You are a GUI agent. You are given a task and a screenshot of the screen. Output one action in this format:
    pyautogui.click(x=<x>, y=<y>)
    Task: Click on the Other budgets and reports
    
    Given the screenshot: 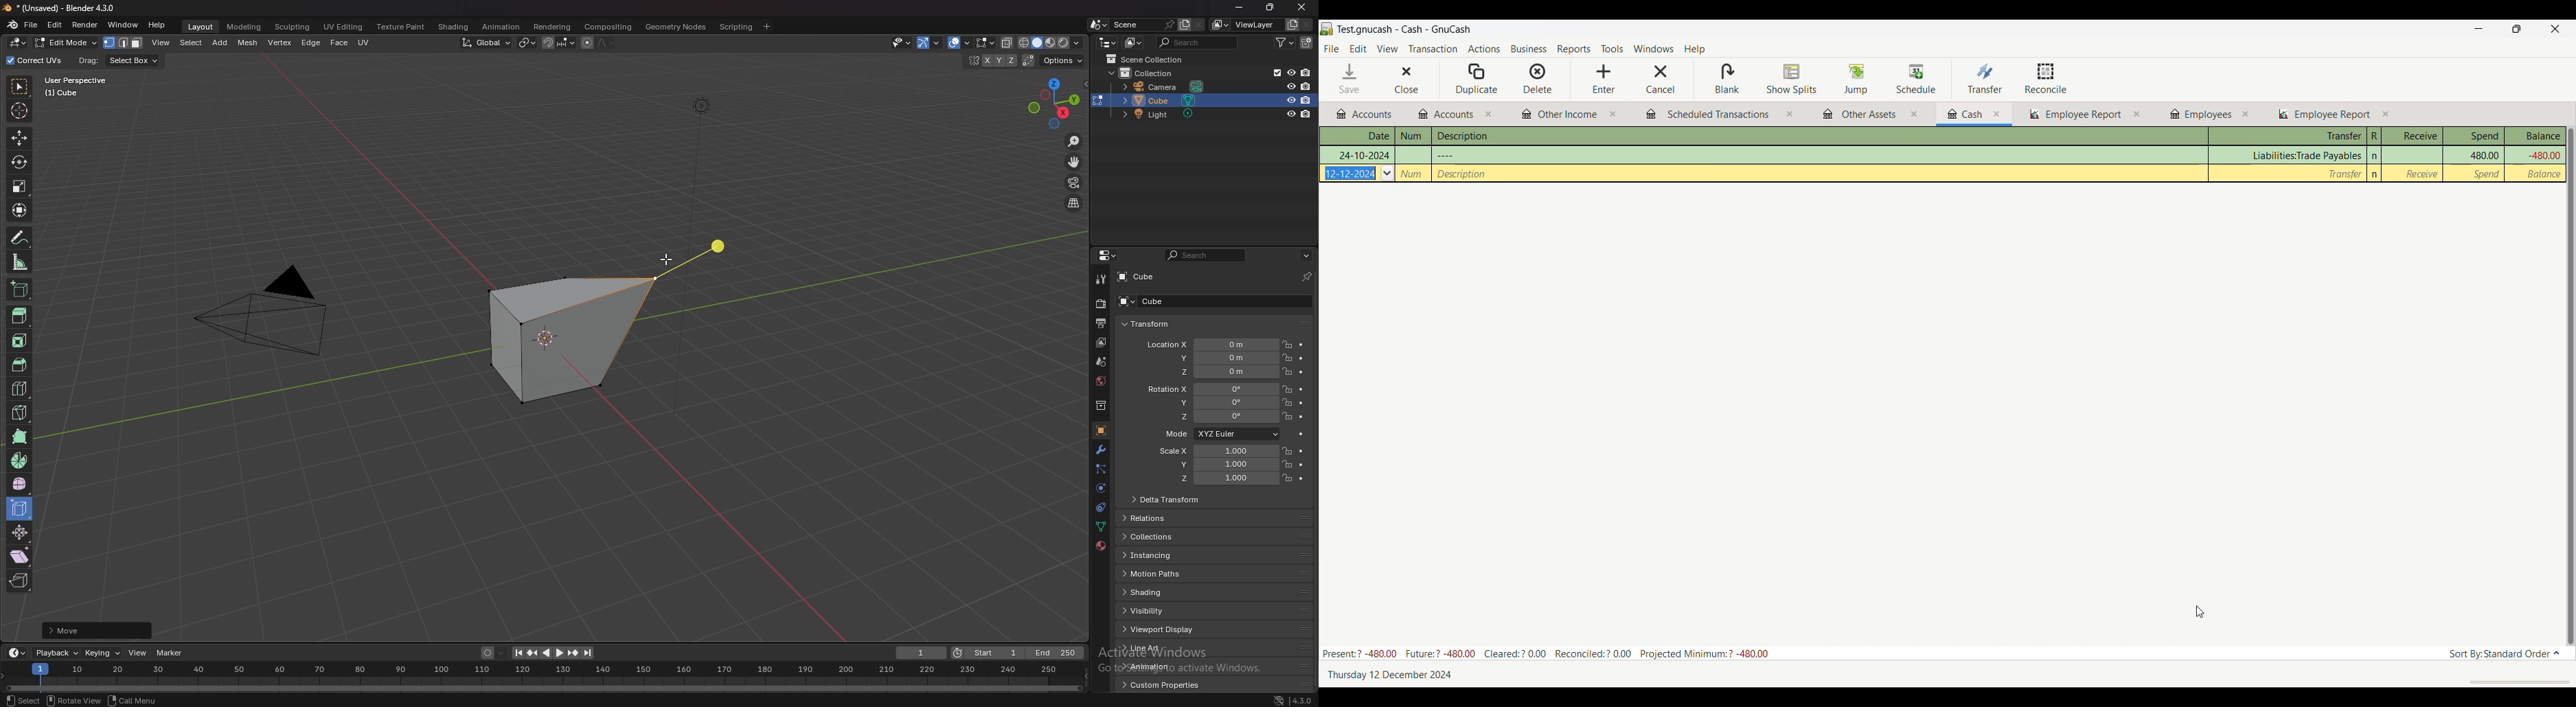 What is the action you would take?
    pyautogui.click(x=1708, y=116)
    